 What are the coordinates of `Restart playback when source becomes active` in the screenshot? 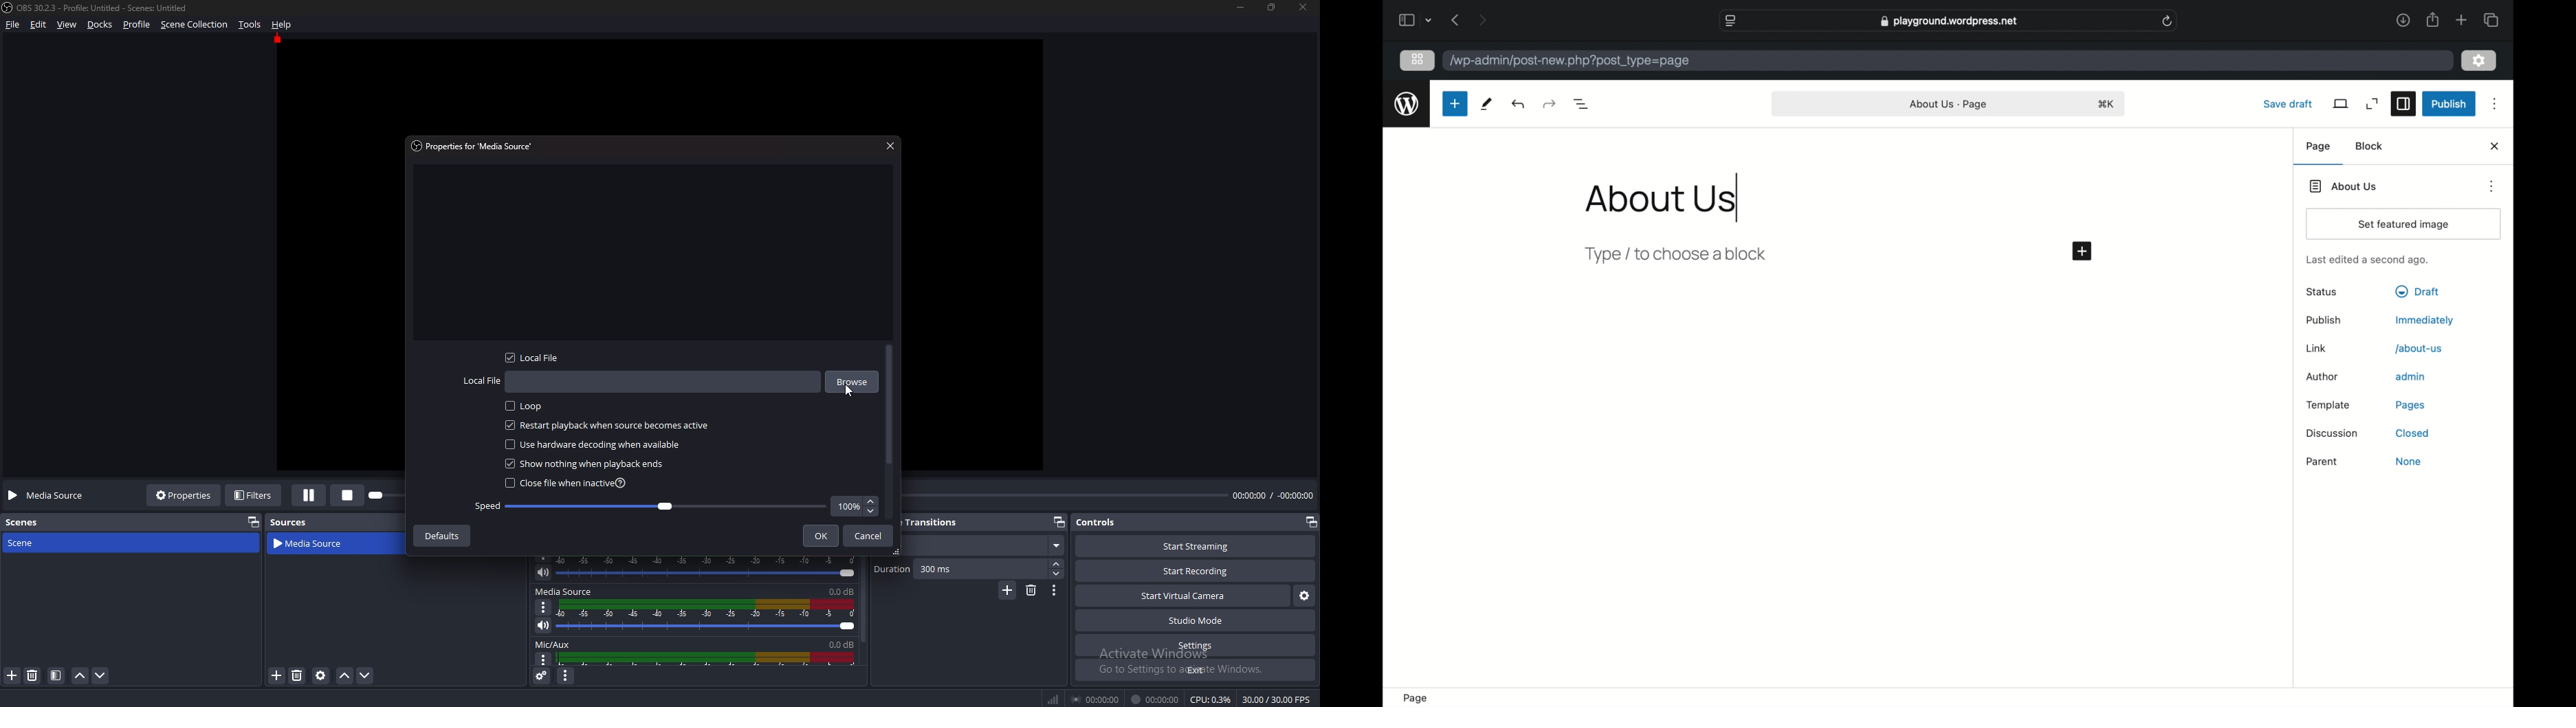 It's located at (608, 426).